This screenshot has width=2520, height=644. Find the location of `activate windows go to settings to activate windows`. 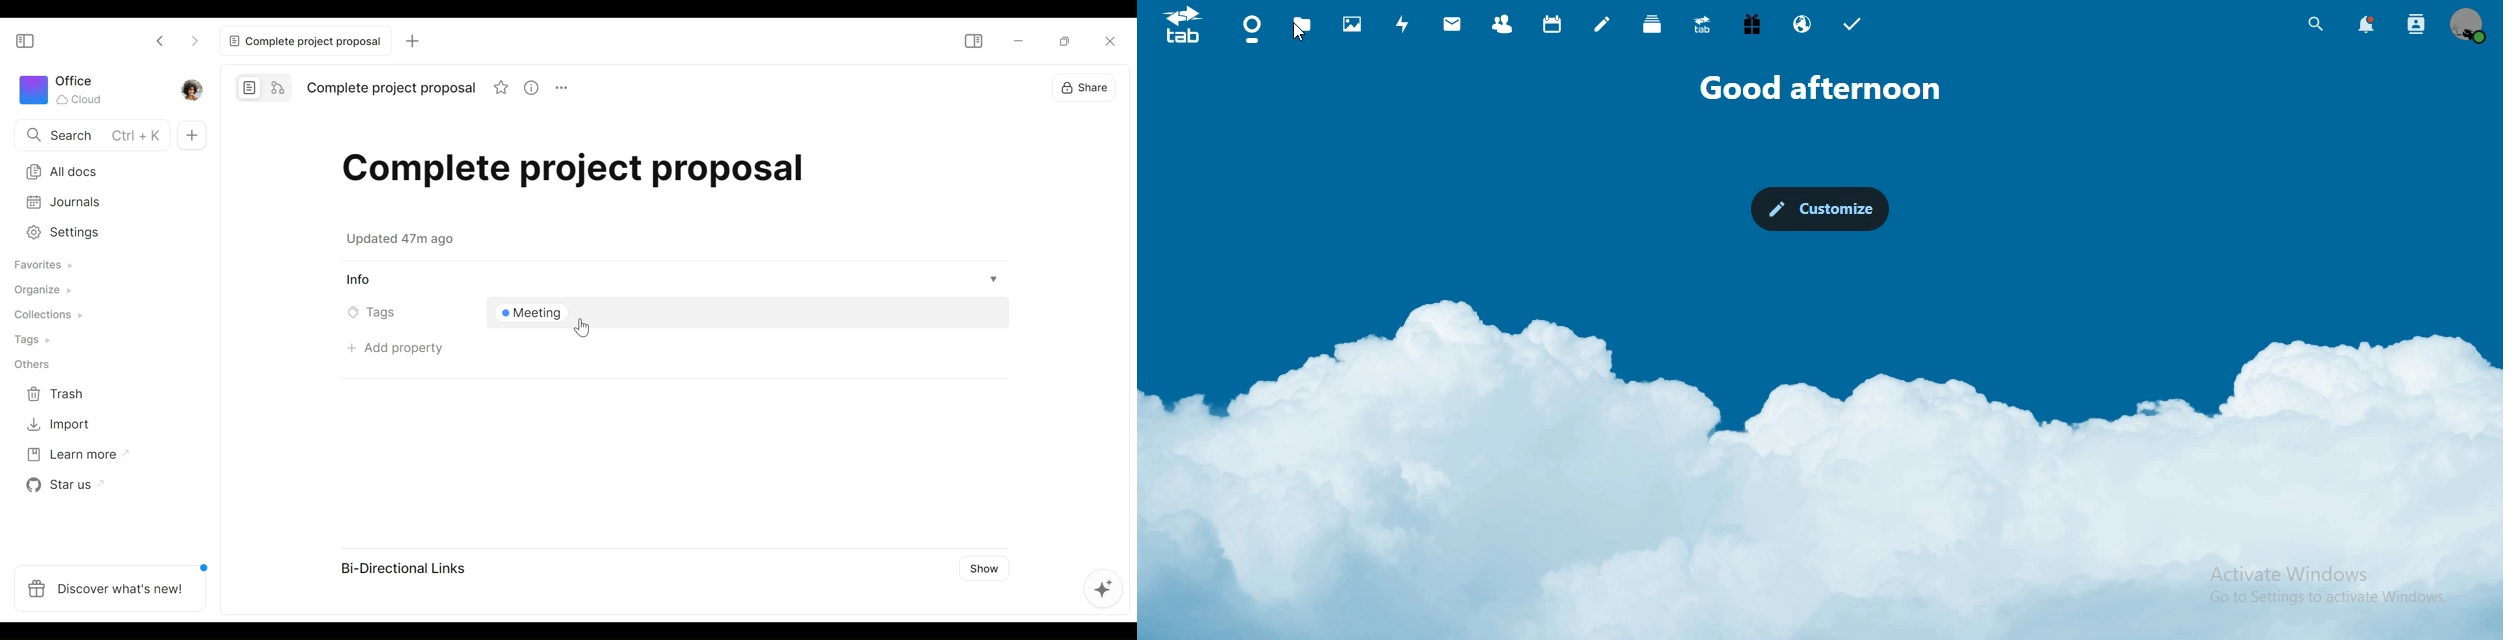

activate windows go to settings to activate windows is located at coordinates (2320, 586).